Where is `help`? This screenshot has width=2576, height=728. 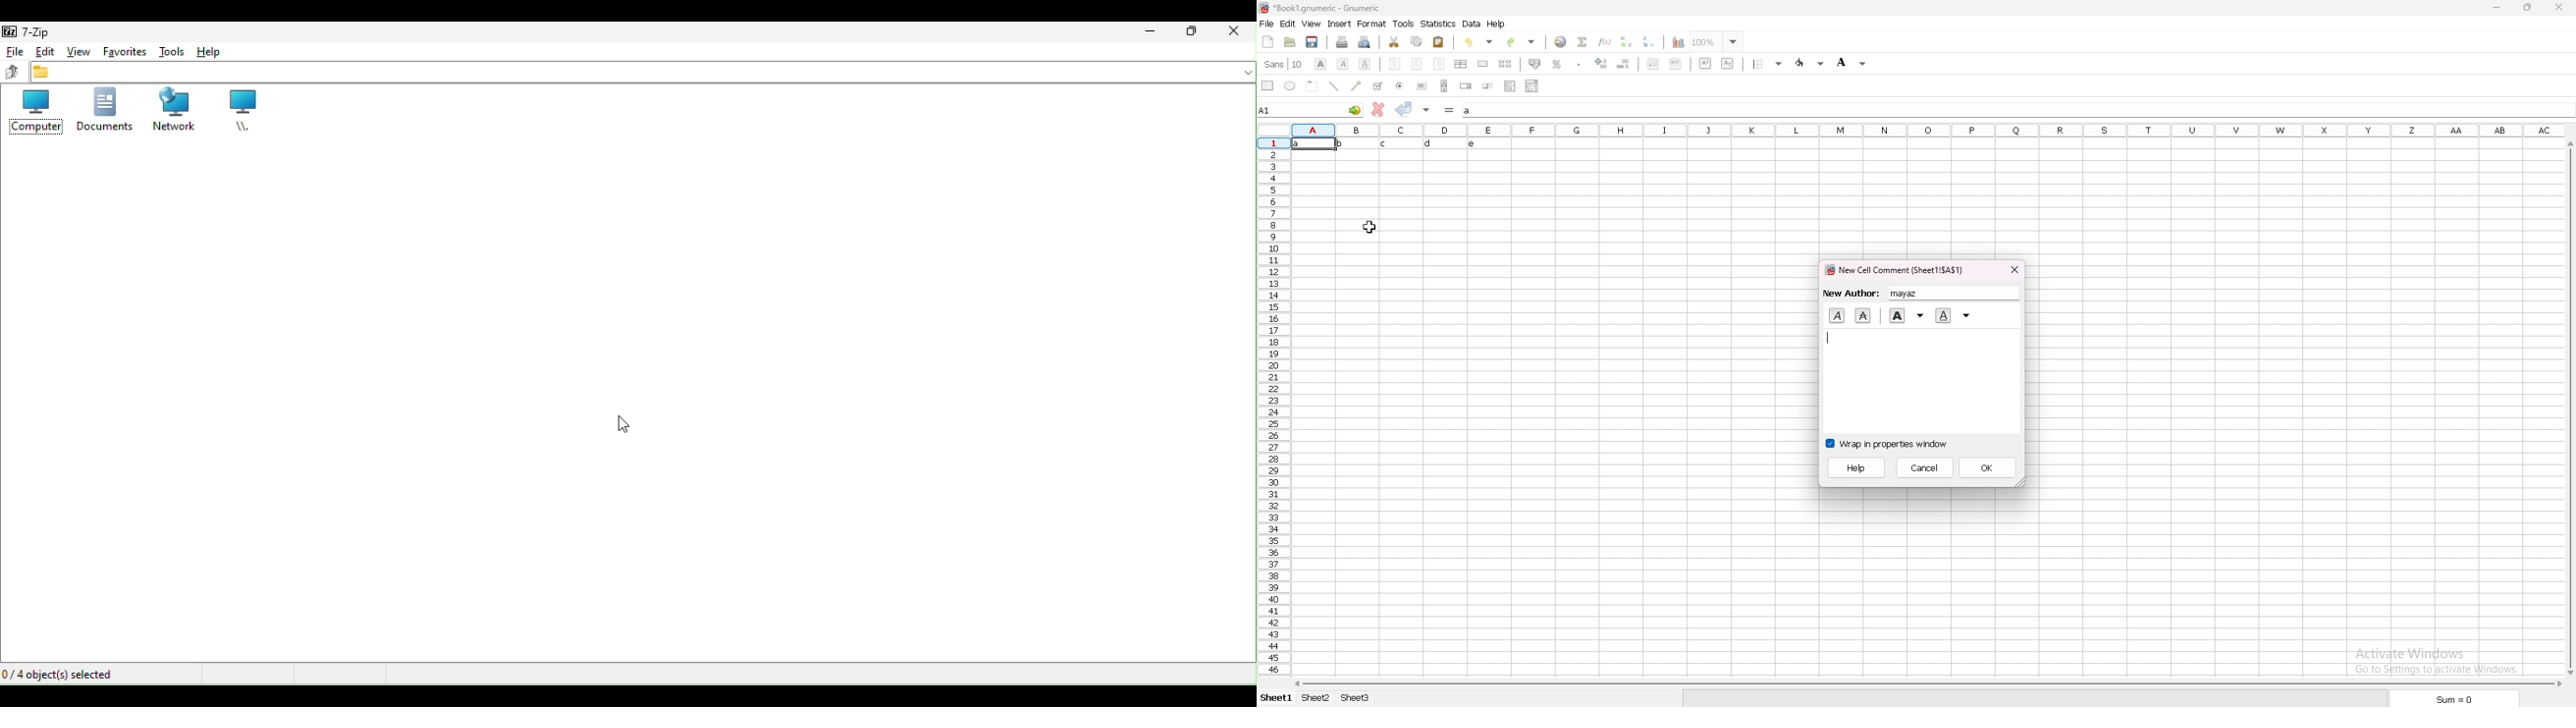
help is located at coordinates (1498, 24).